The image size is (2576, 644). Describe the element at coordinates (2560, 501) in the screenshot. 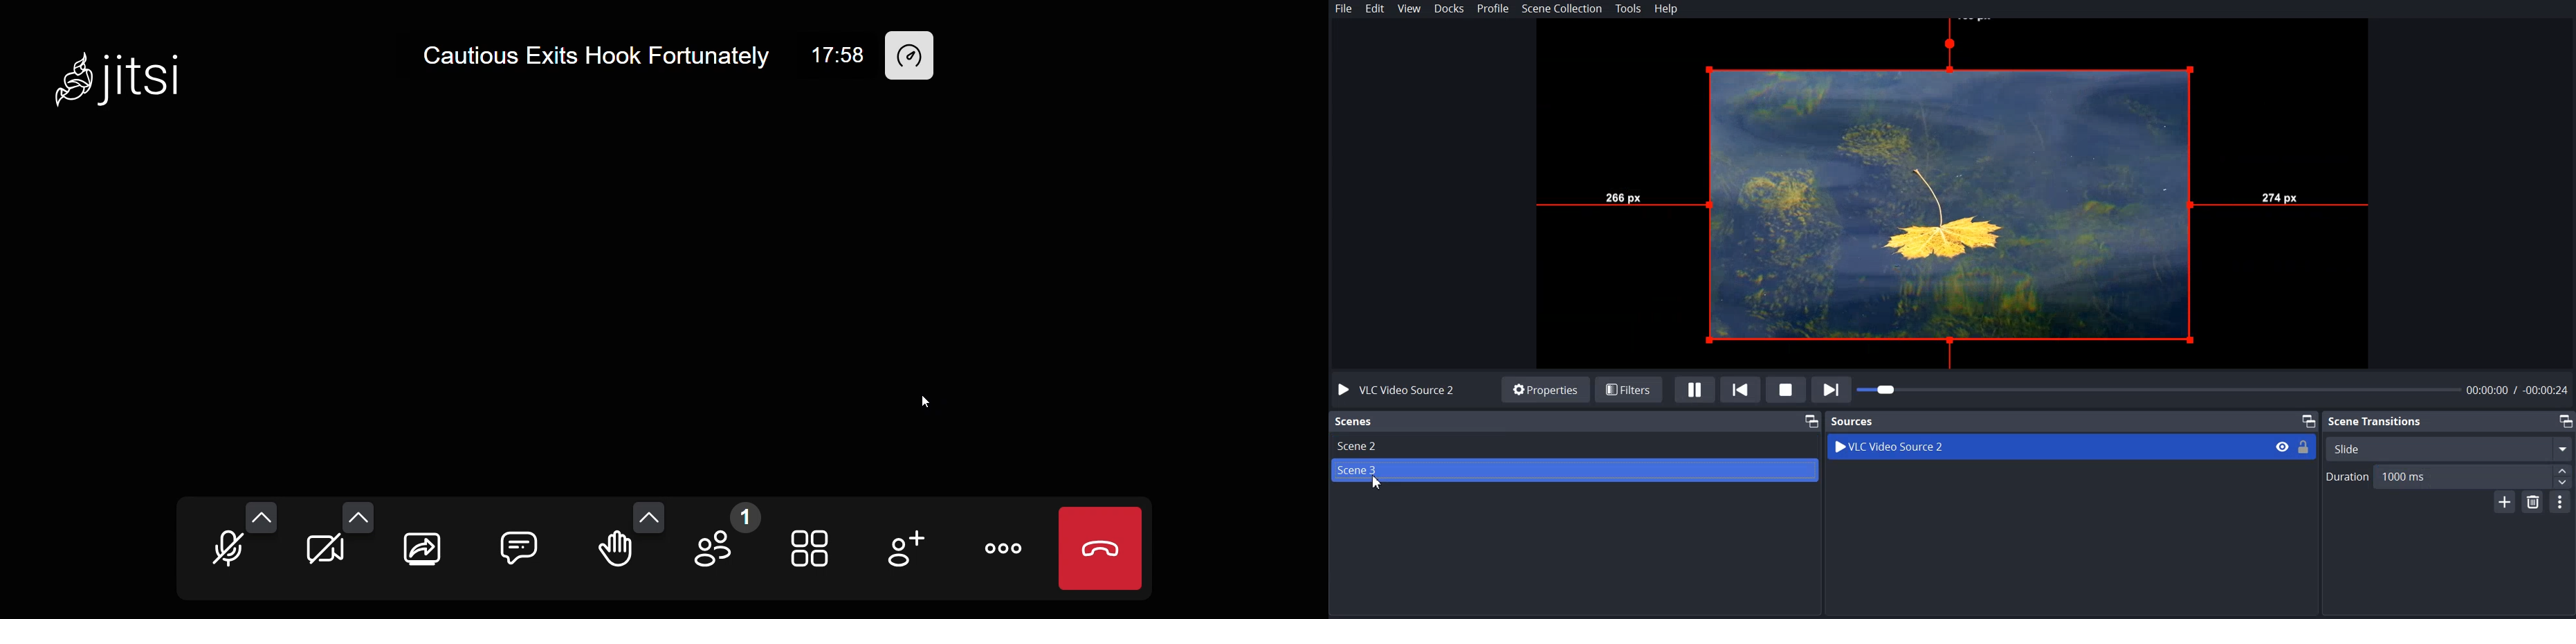

I see `Configurable Transition Properties` at that location.